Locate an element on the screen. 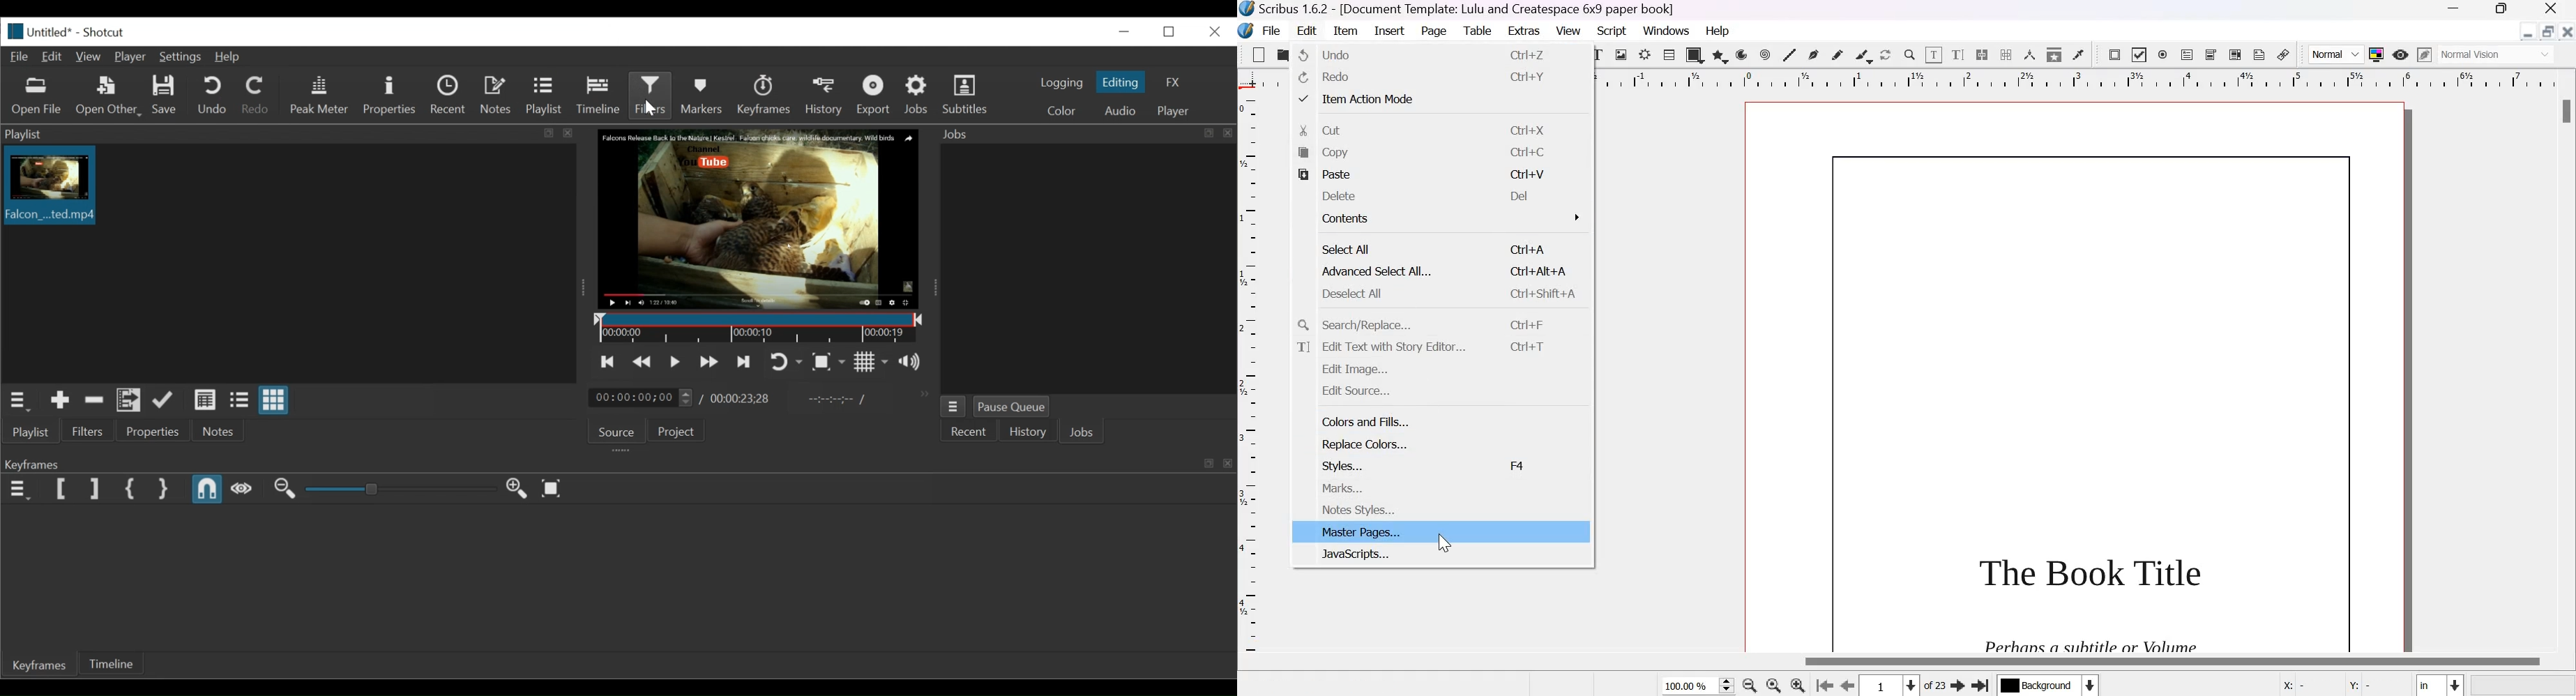 Image resolution: width=2576 pixels, height=700 pixels. View as icon is located at coordinates (275, 401).